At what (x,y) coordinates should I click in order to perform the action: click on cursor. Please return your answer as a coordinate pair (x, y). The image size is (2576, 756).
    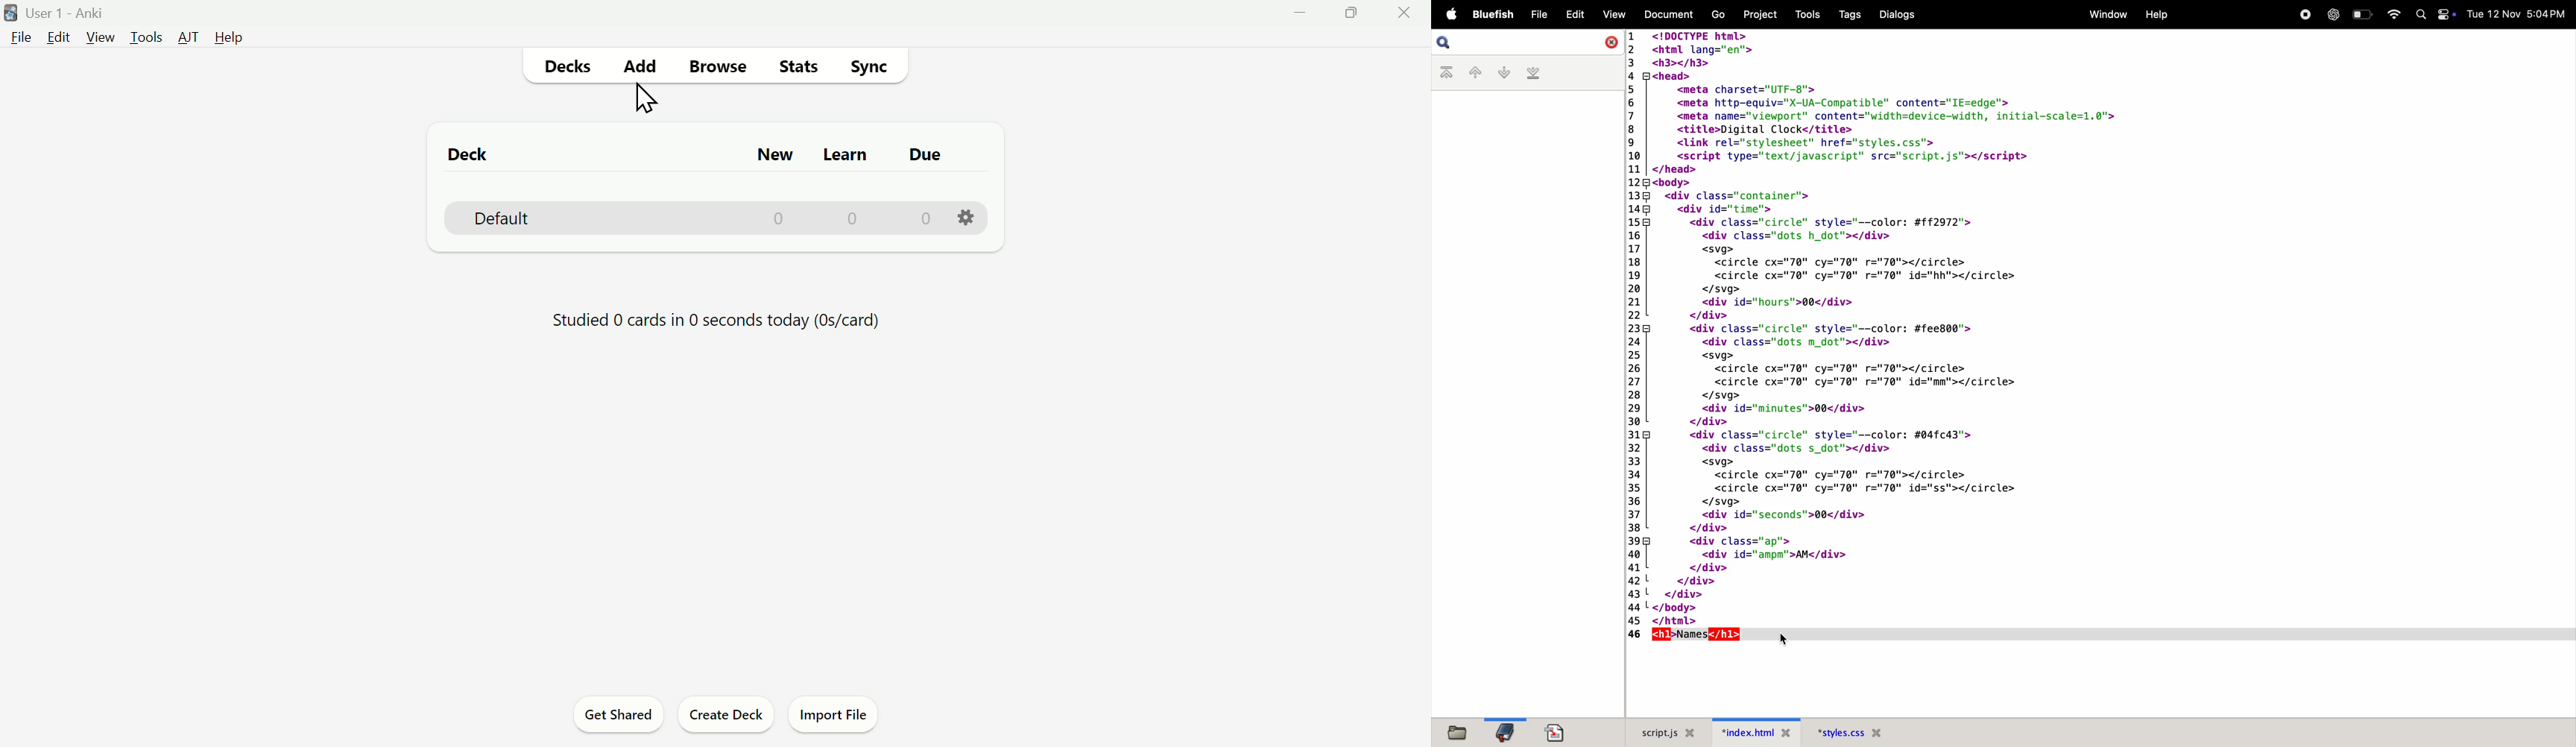
    Looking at the image, I should click on (650, 98).